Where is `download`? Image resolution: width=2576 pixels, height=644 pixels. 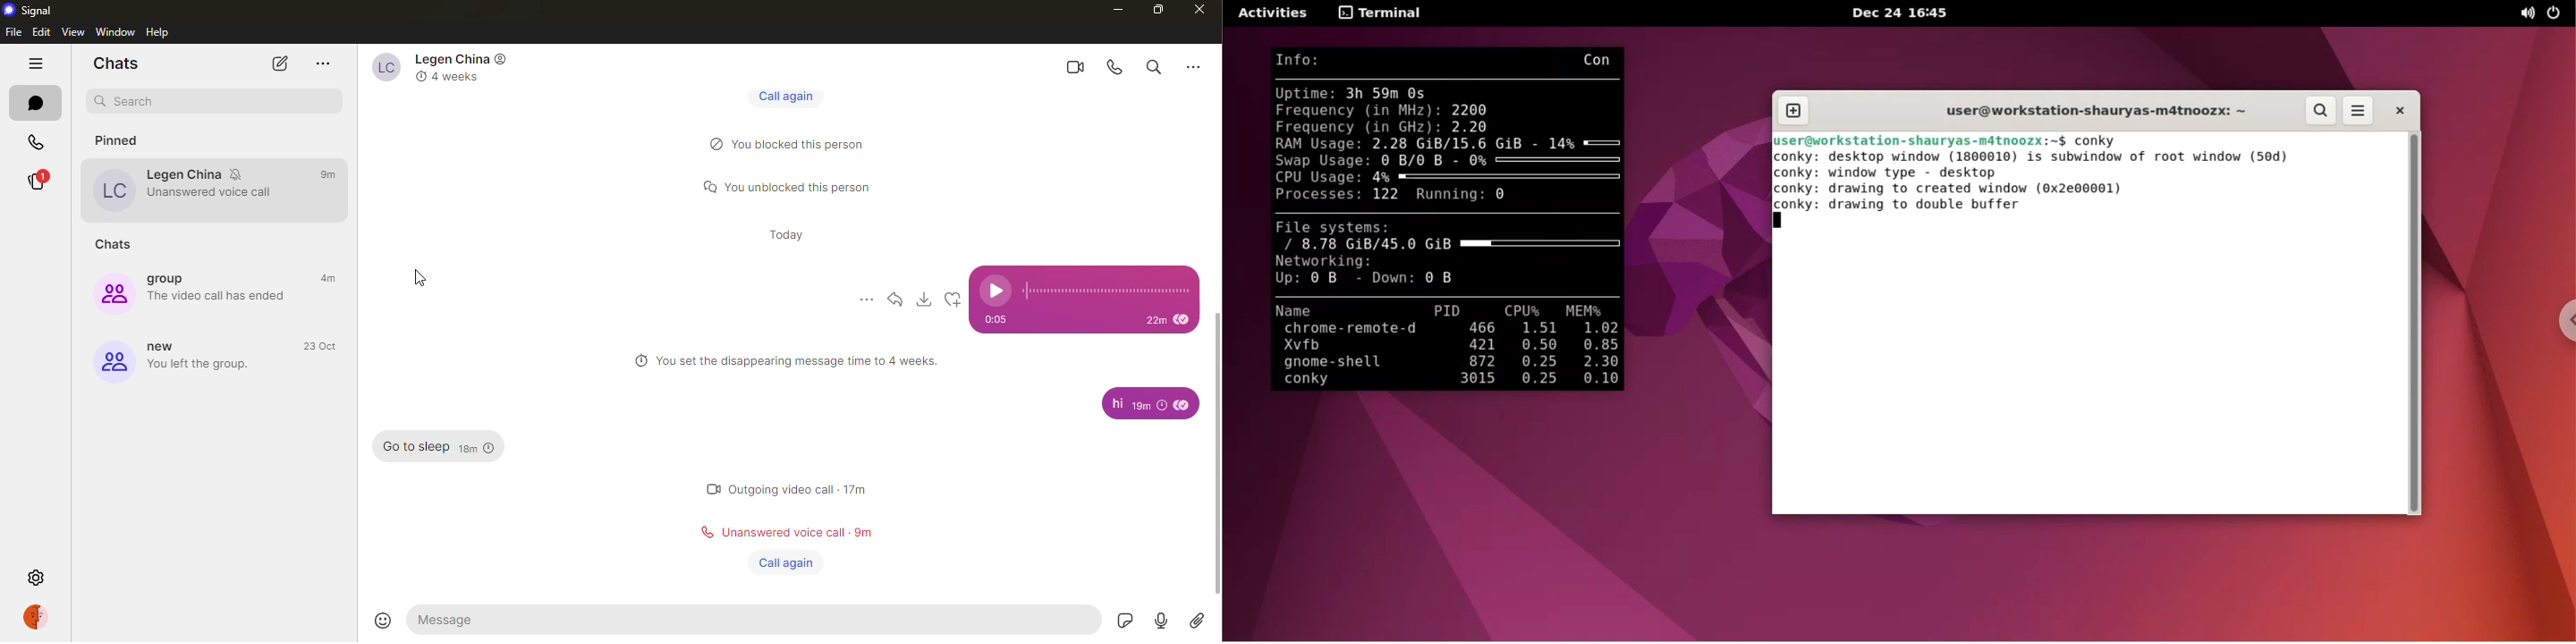 download is located at coordinates (926, 300).